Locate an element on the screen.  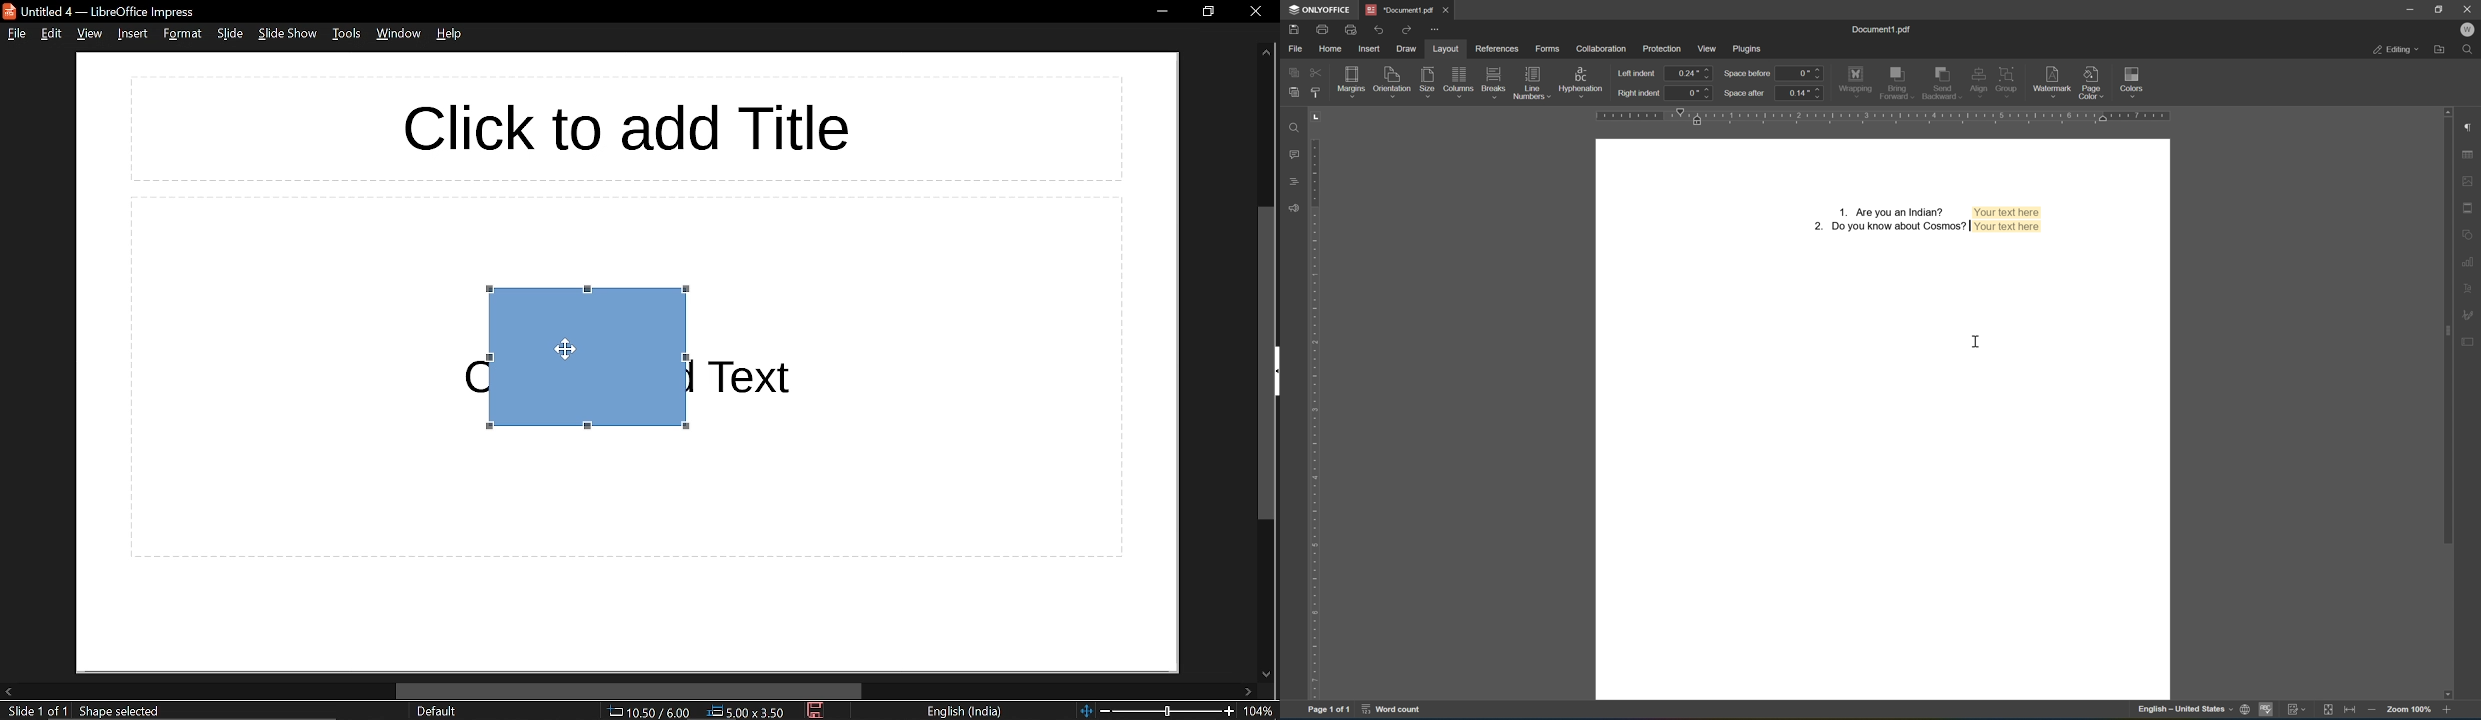
align is located at coordinates (1976, 80).